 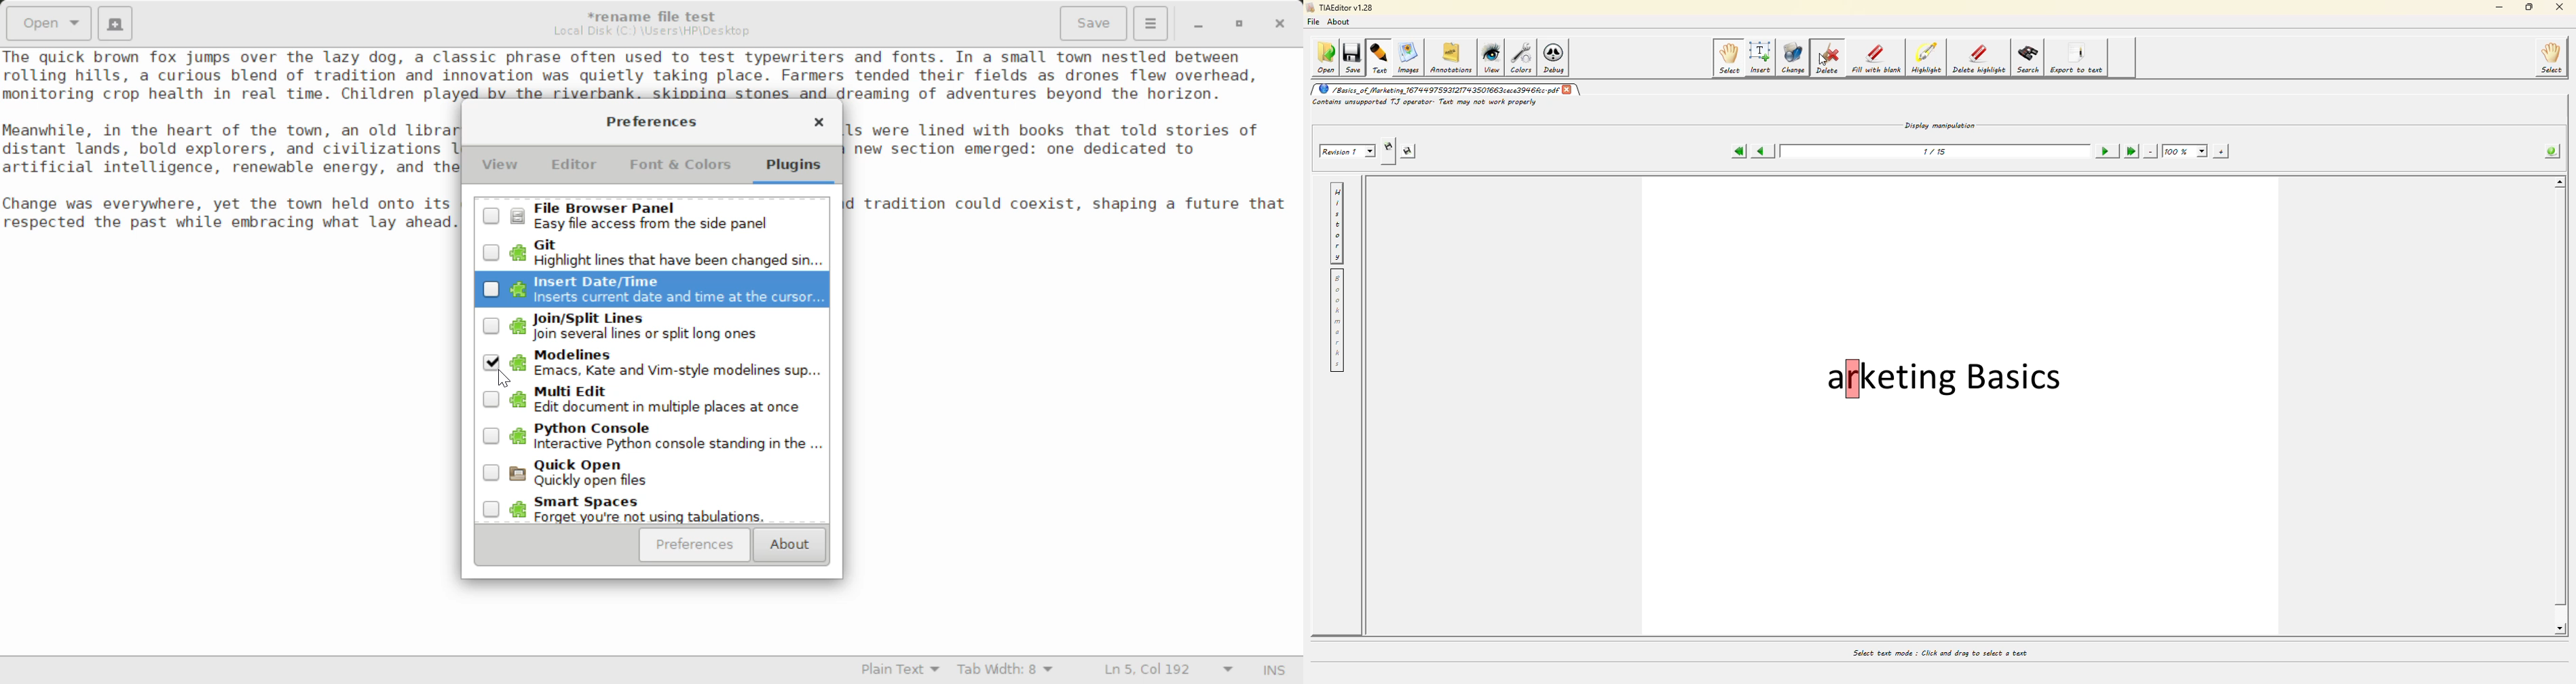 What do you see at coordinates (1568, 87) in the screenshot?
I see `close` at bounding box center [1568, 87].